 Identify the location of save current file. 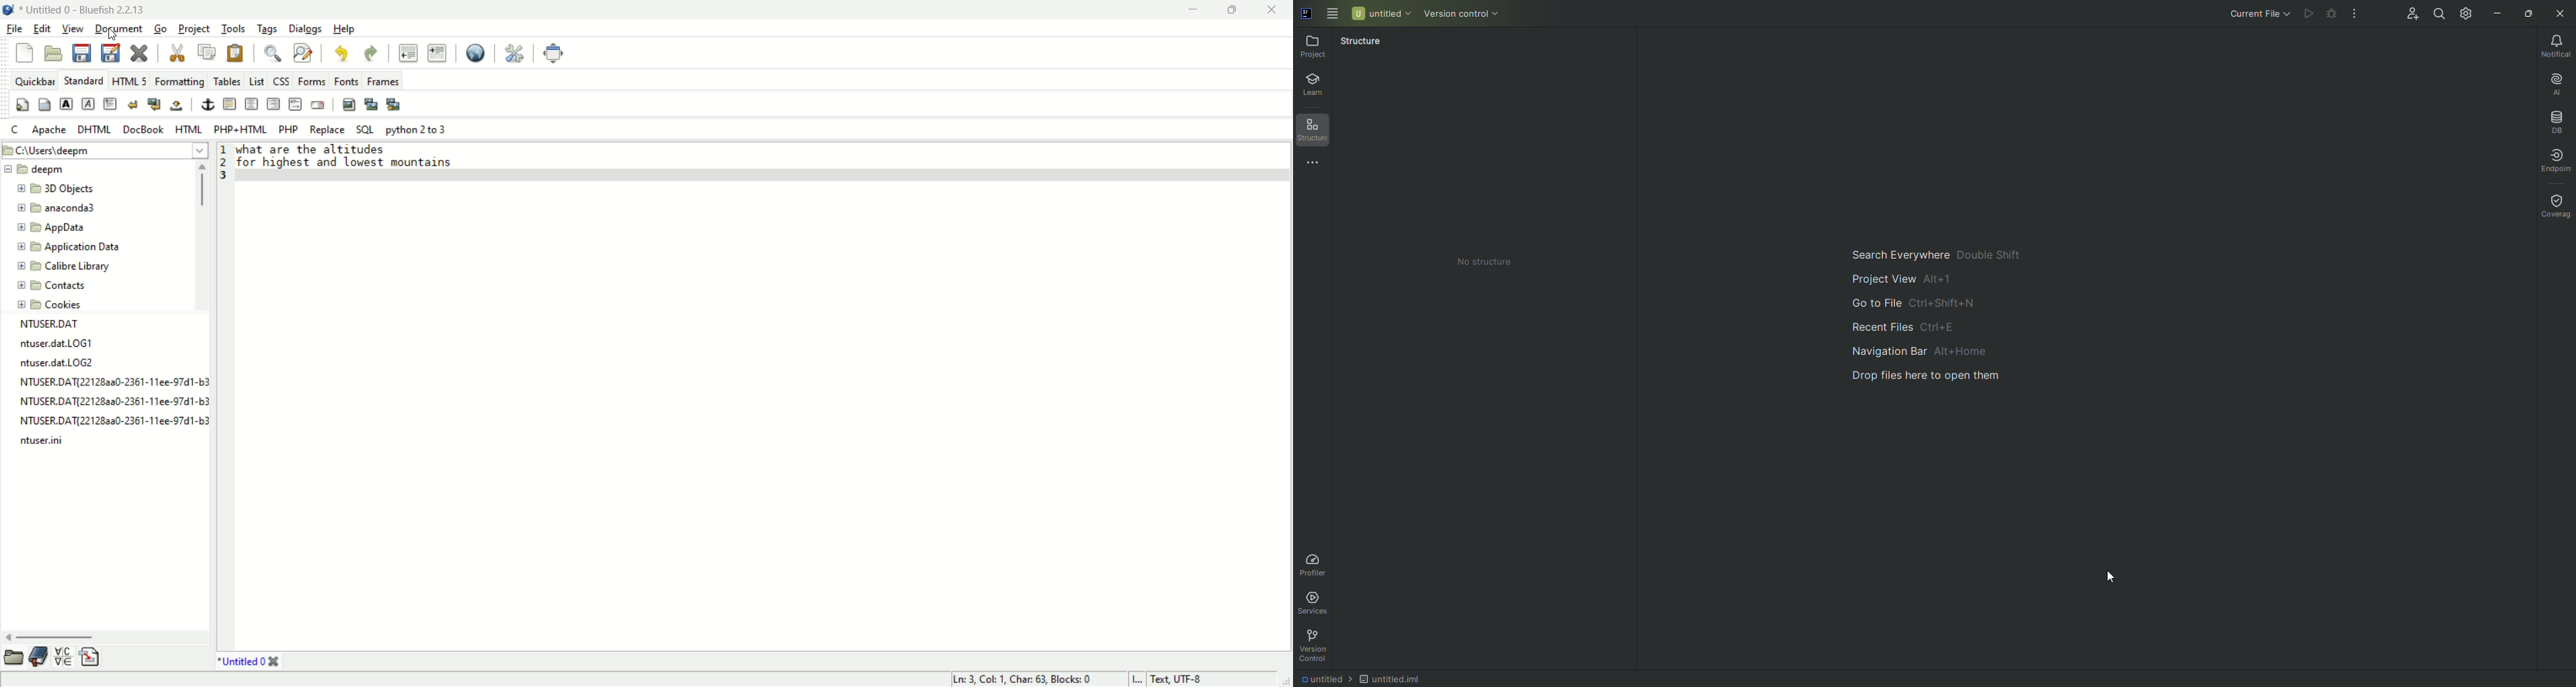
(81, 53).